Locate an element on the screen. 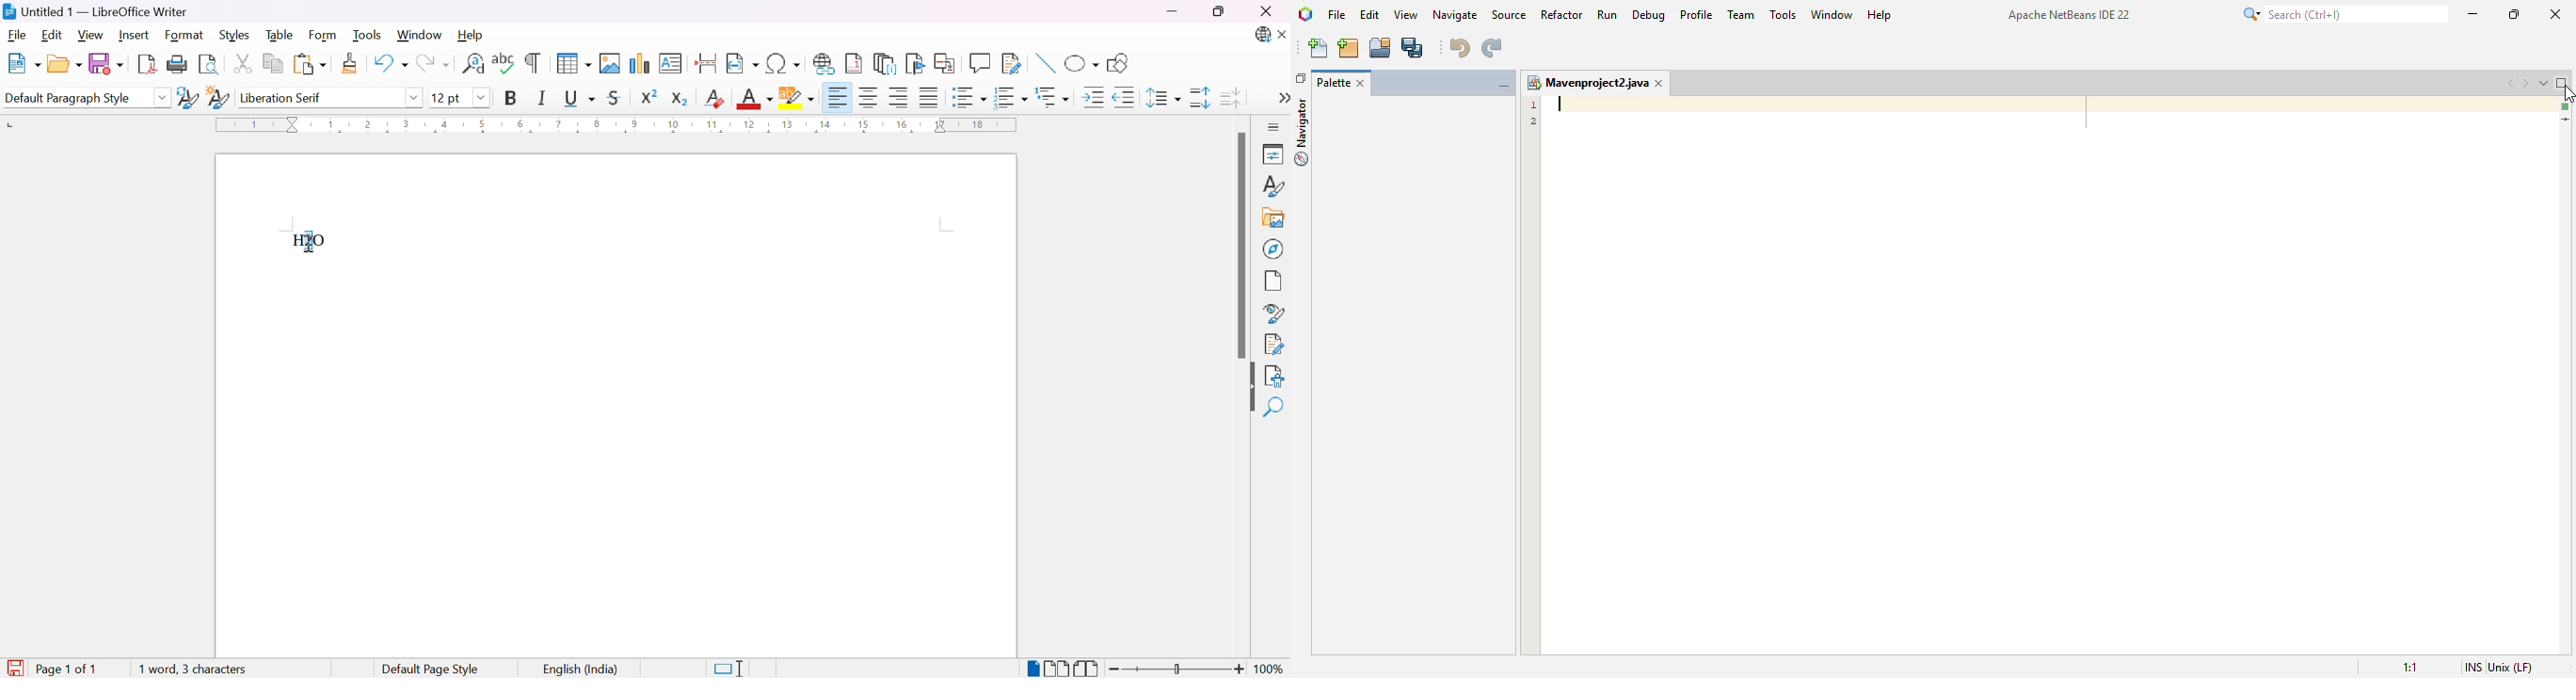 This screenshot has width=2576, height=700. Bold is located at coordinates (511, 98).